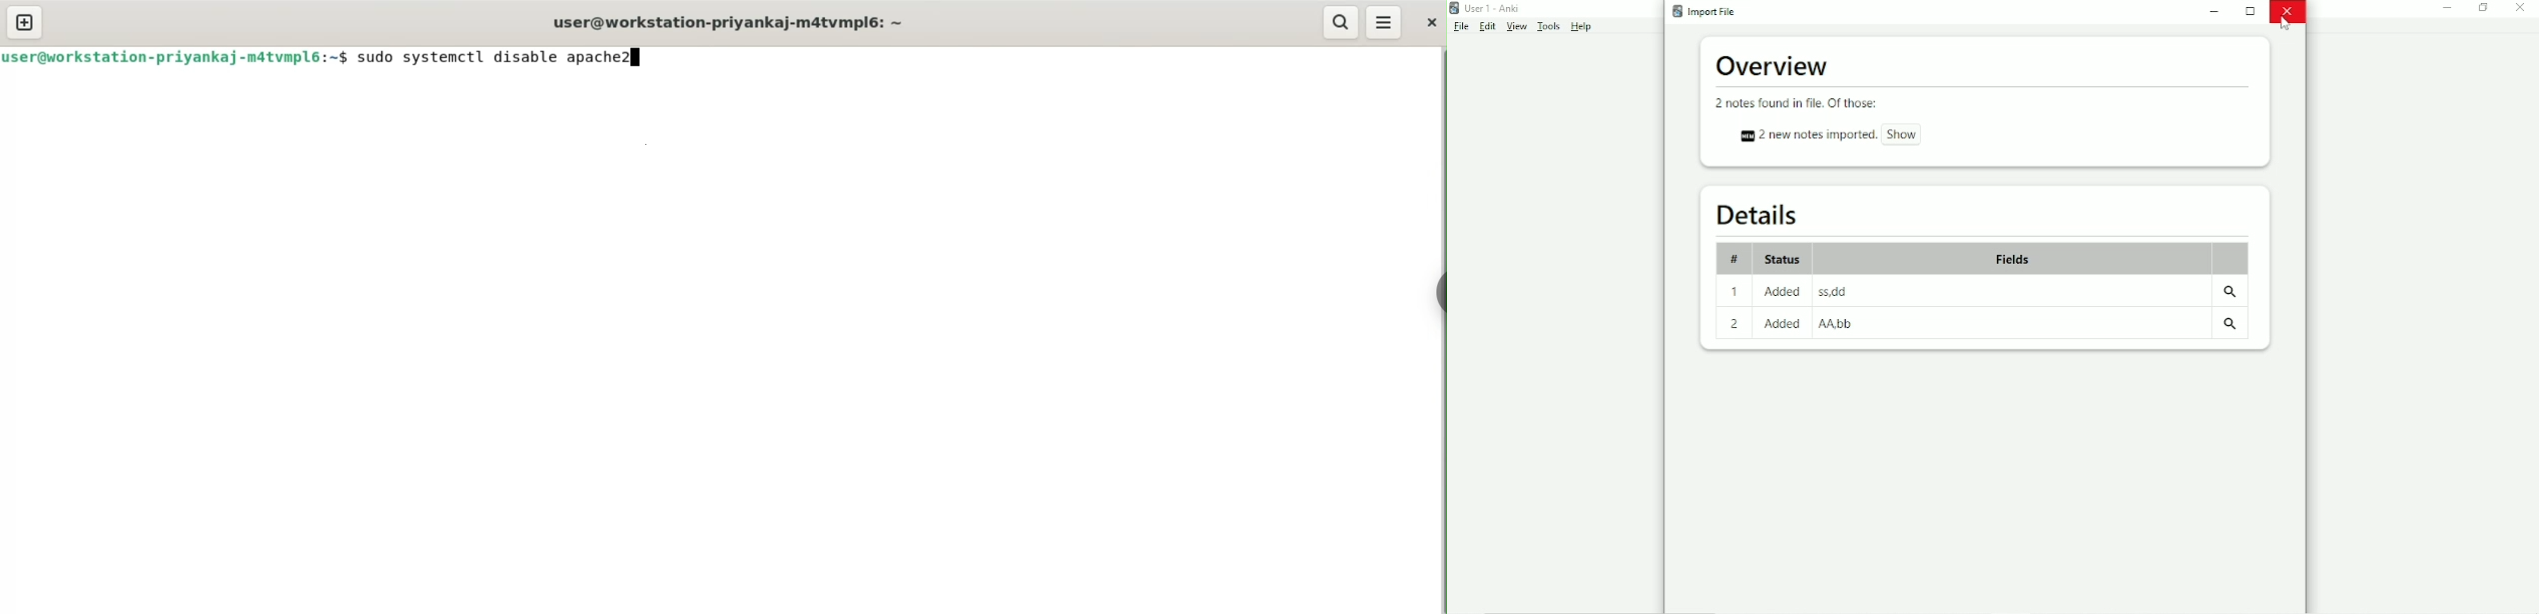  What do you see at coordinates (1708, 11) in the screenshot?
I see `Import File` at bounding box center [1708, 11].